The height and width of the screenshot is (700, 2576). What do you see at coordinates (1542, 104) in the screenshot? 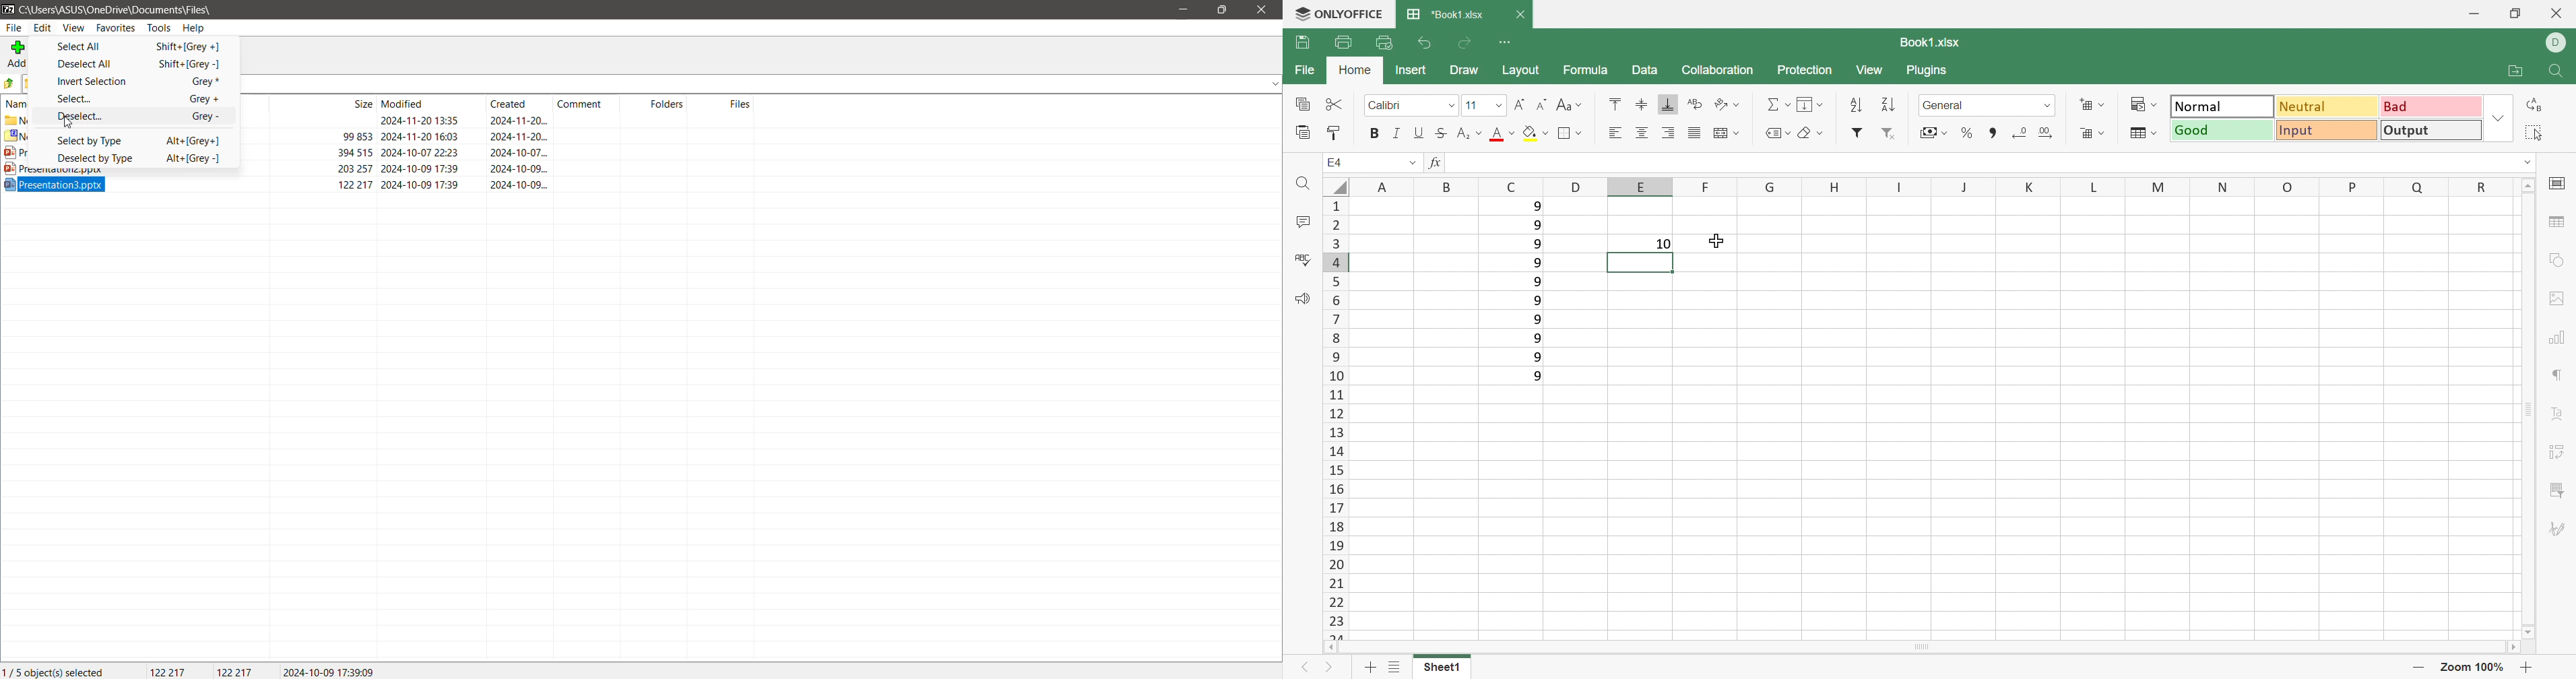
I see `Decrement font size` at bounding box center [1542, 104].